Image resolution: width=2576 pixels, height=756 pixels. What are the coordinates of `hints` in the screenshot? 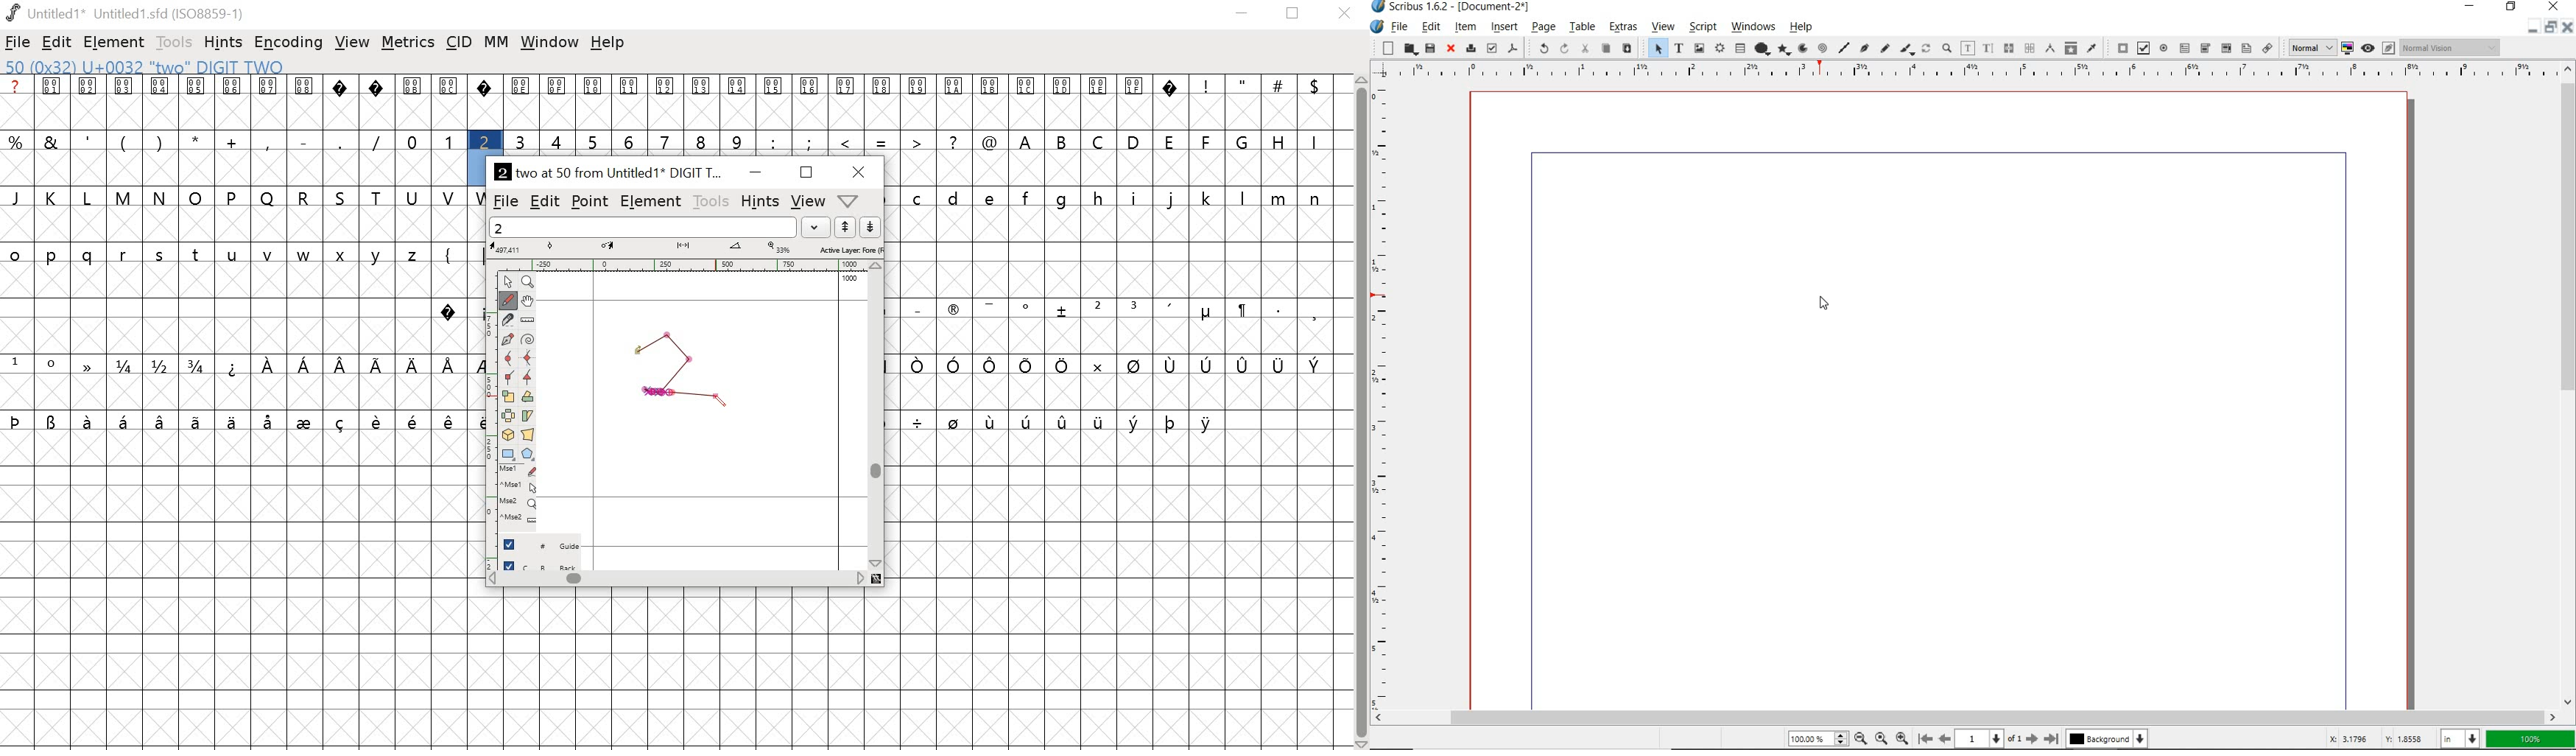 It's located at (223, 43).